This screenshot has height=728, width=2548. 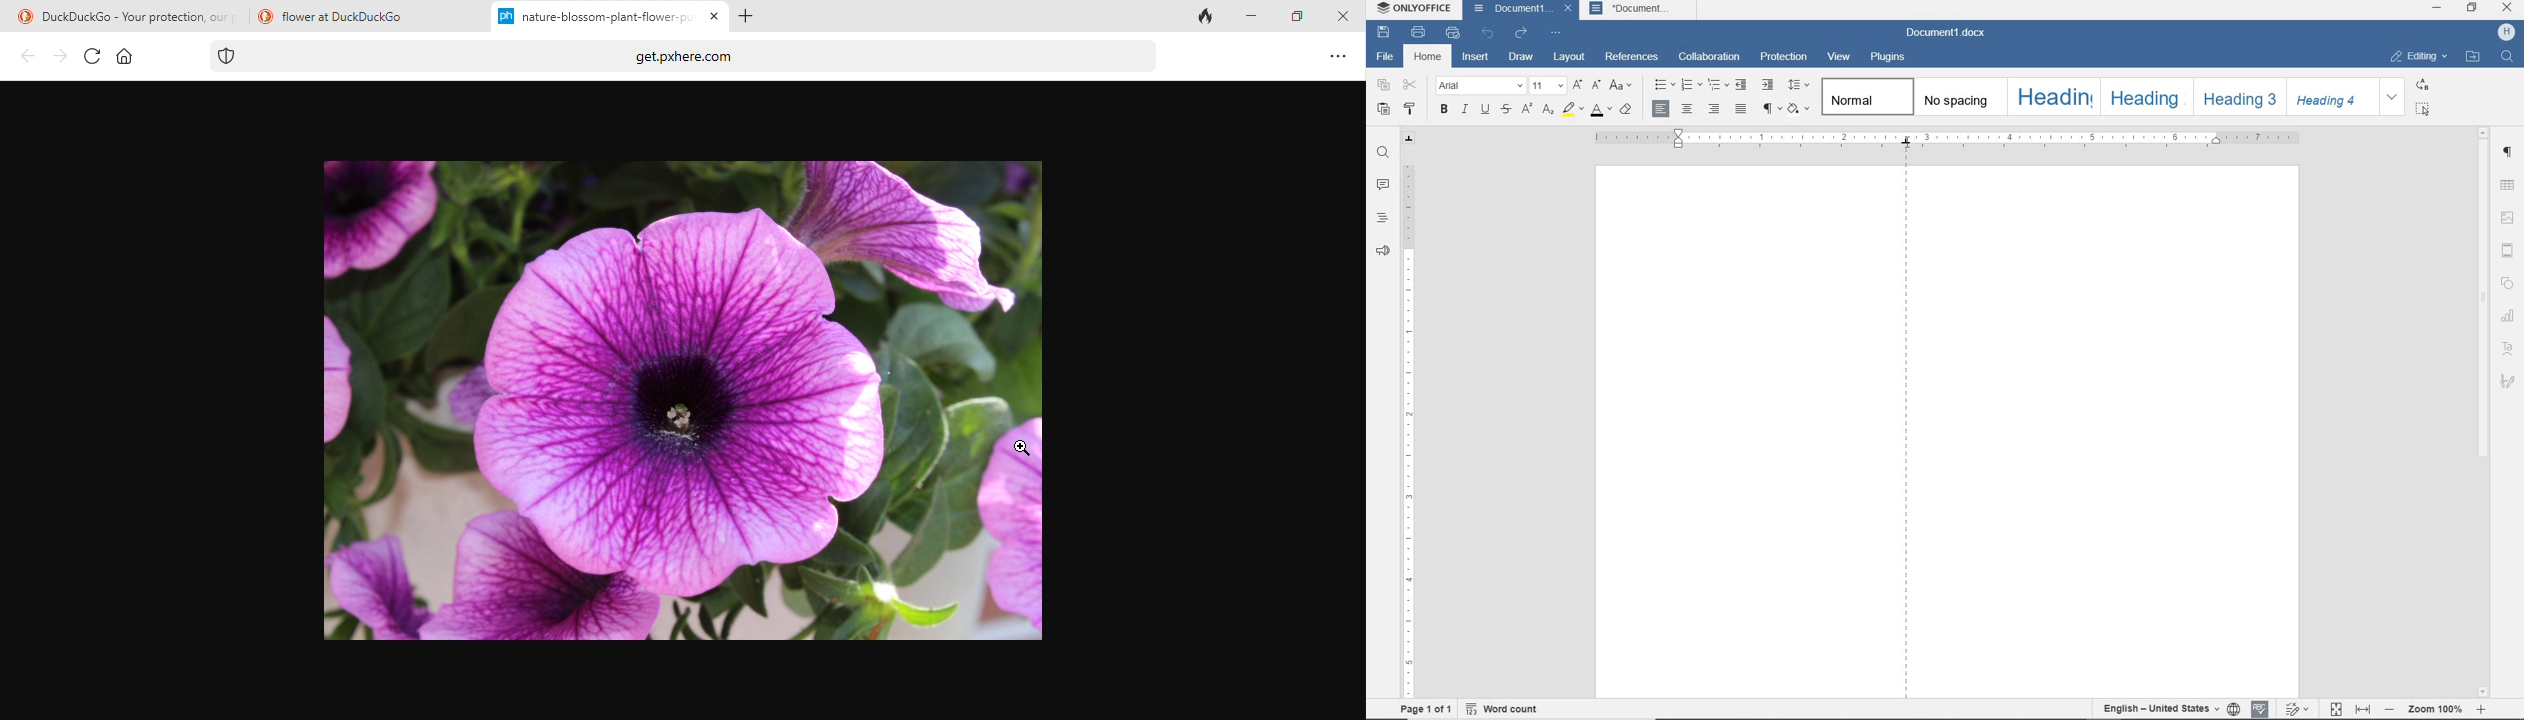 I want to click on HEADER & FOOTER, so click(x=2507, y=250).